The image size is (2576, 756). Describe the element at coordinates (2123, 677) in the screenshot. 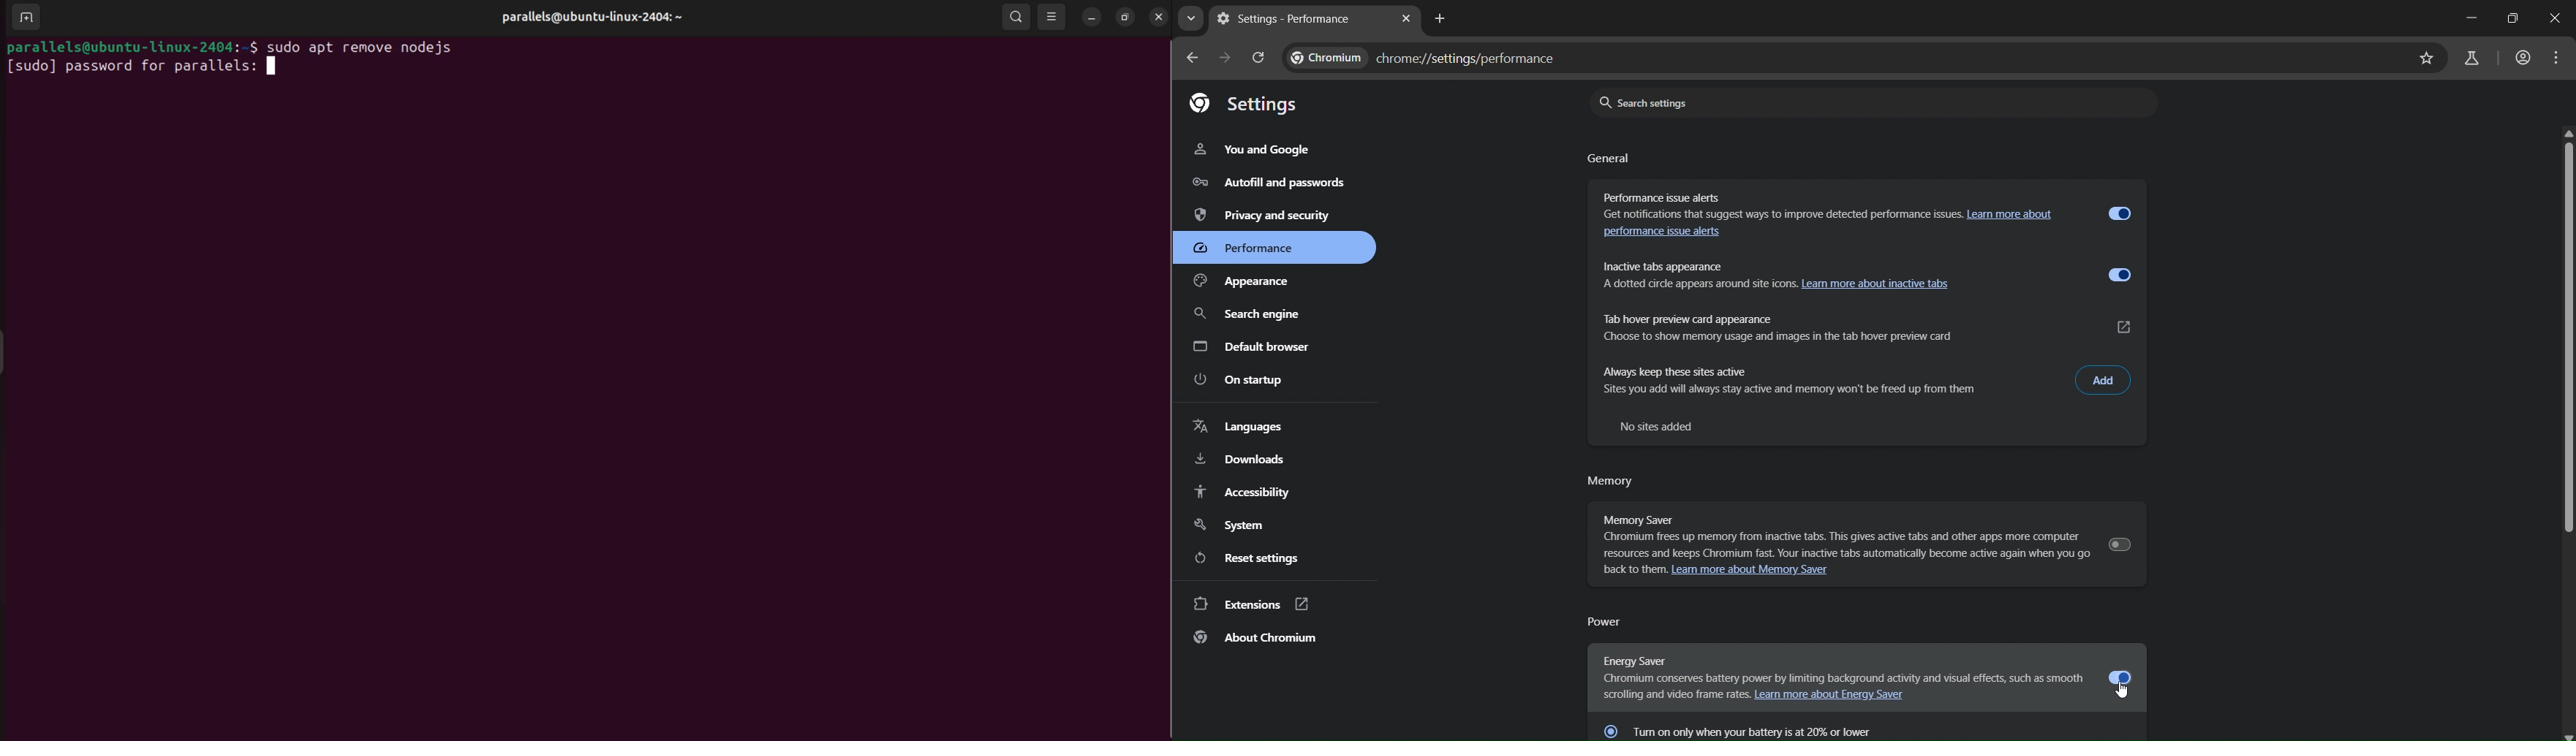

I see `toggle button` at that location.